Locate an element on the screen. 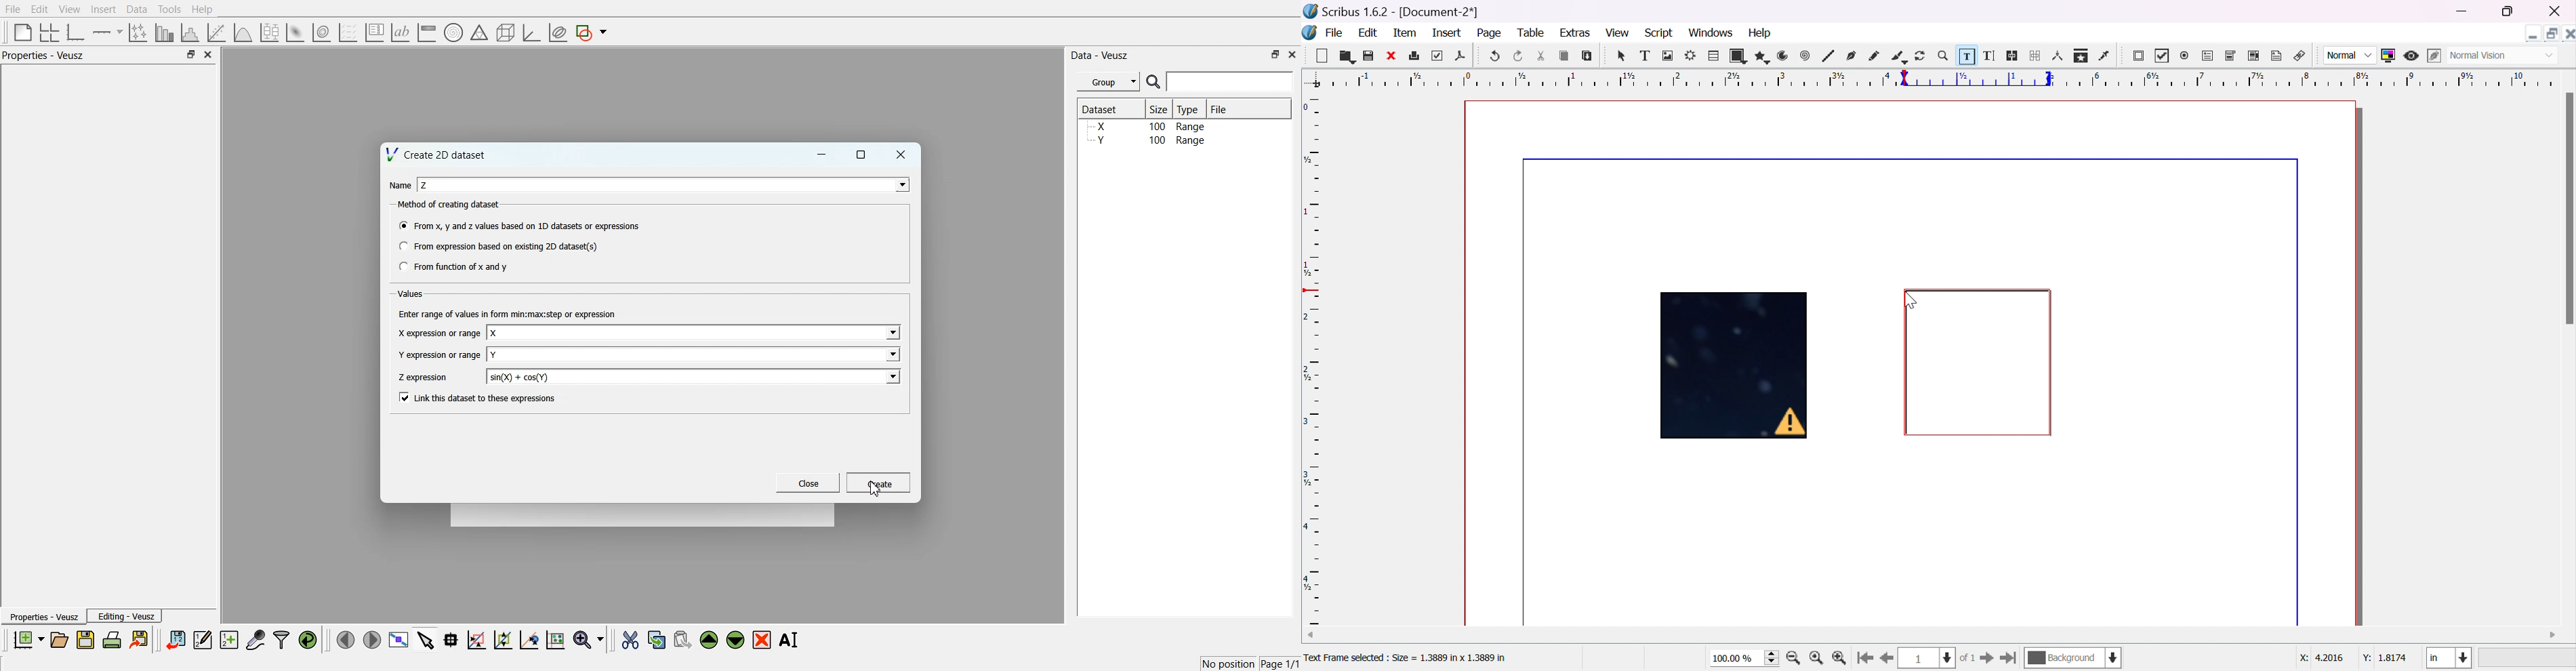 The height and width of the screenshot is (672, 2576). paste is located at coordinates (1587, 55).